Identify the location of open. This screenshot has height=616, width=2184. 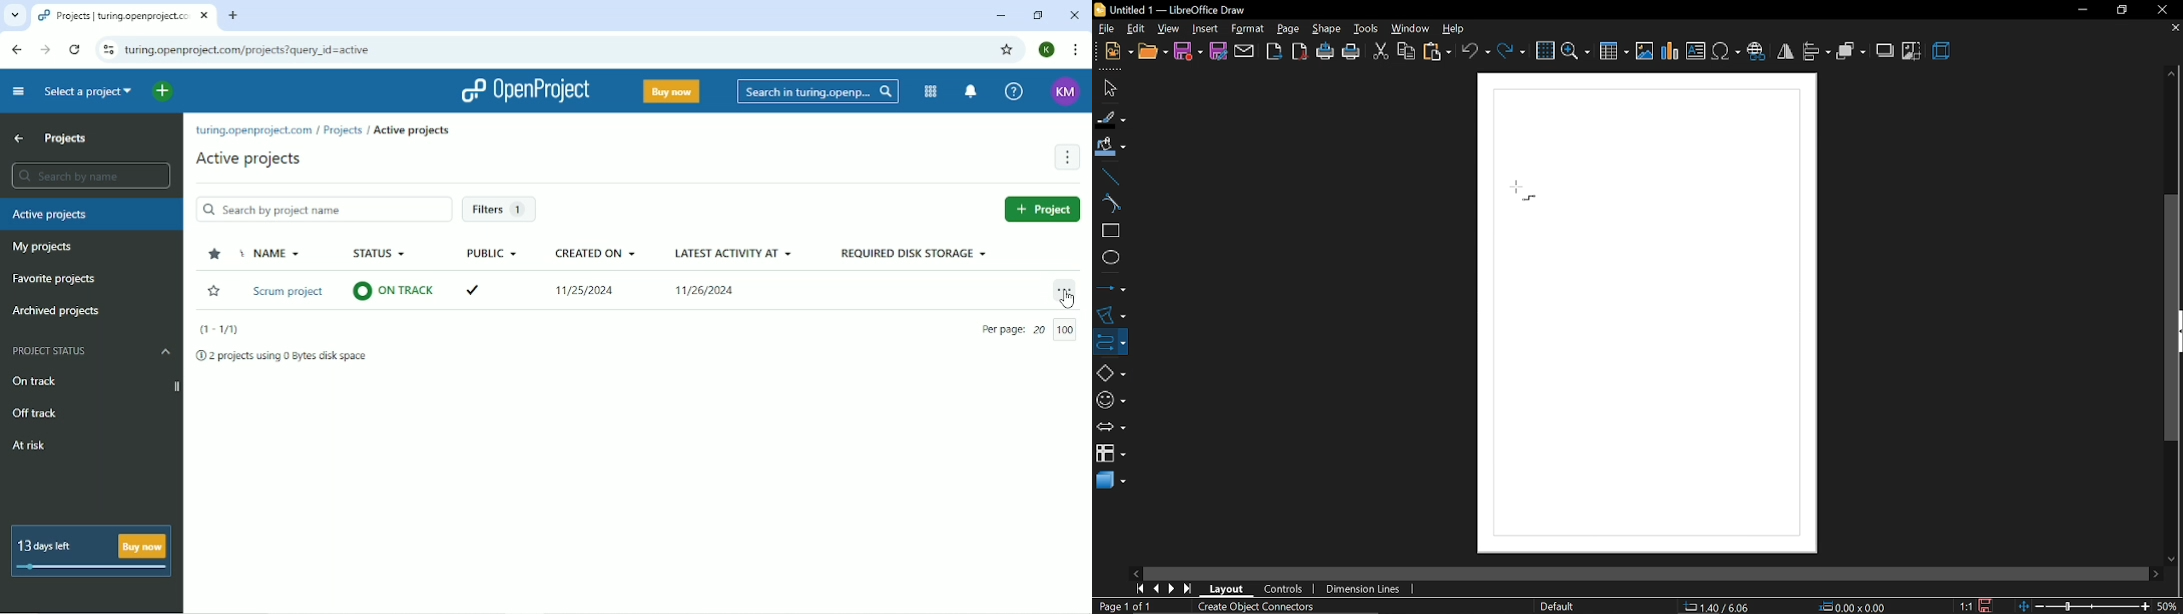
(1151, 53).